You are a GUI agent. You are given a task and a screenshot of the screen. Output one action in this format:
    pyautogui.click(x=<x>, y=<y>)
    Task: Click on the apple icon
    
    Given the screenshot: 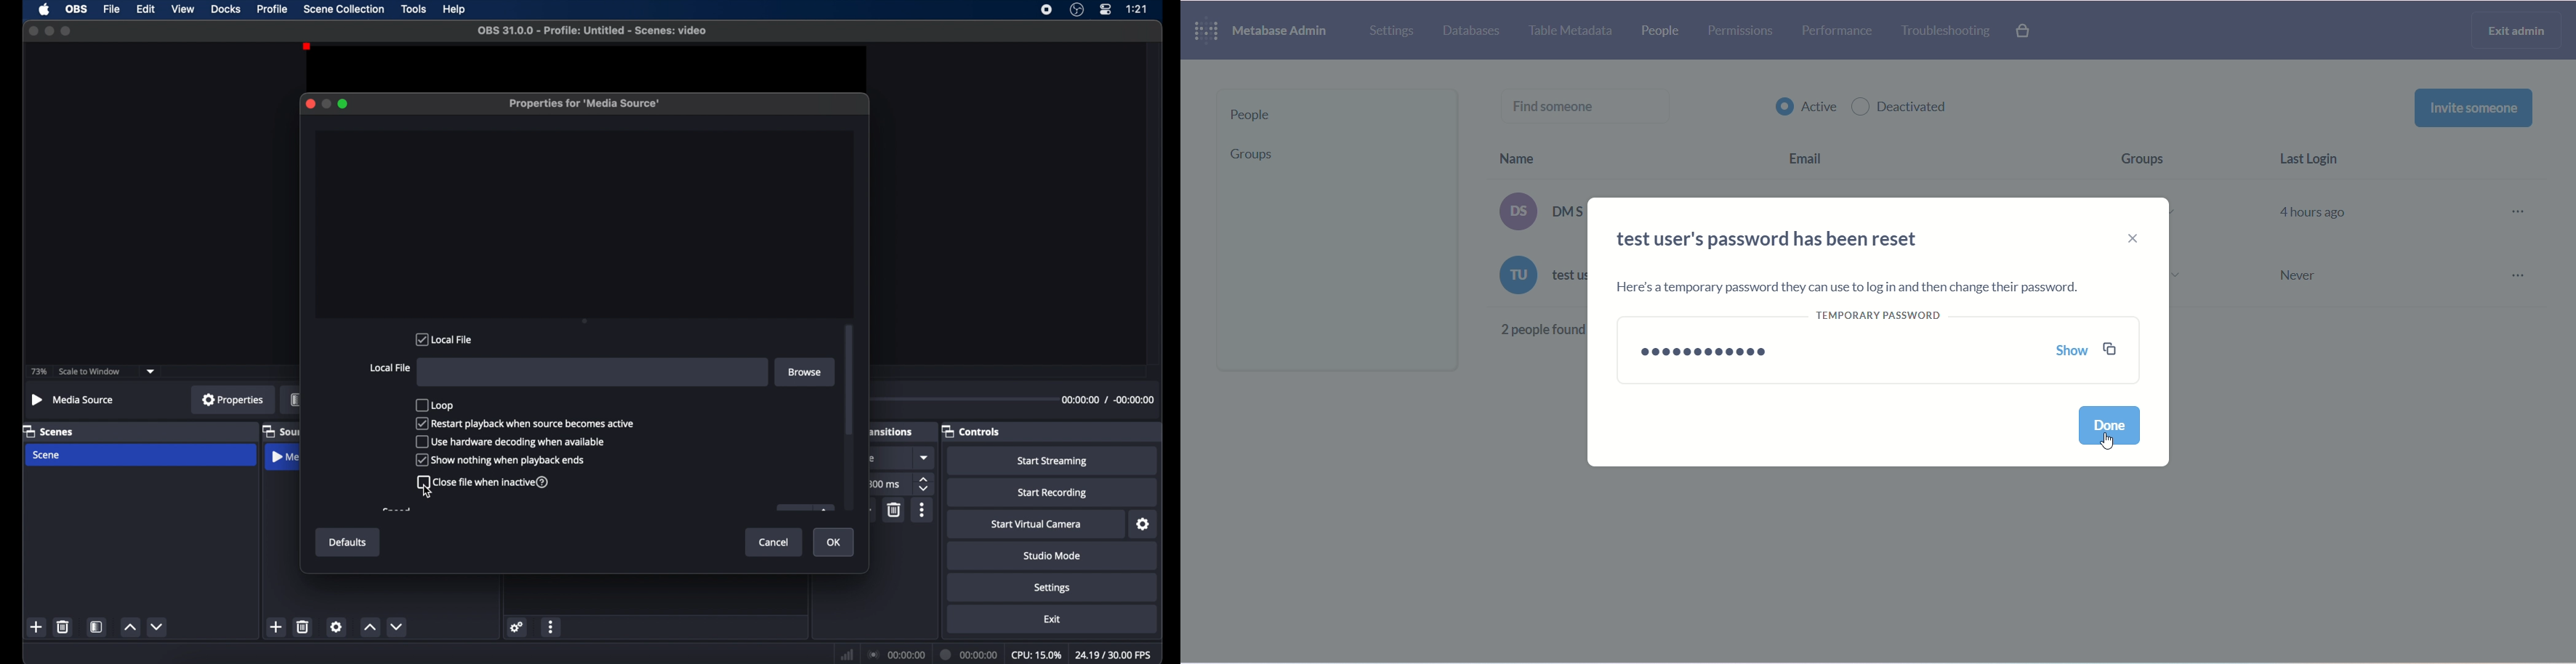 What is the action you would take?
    pyautogui.click(x=44, y=9)
    